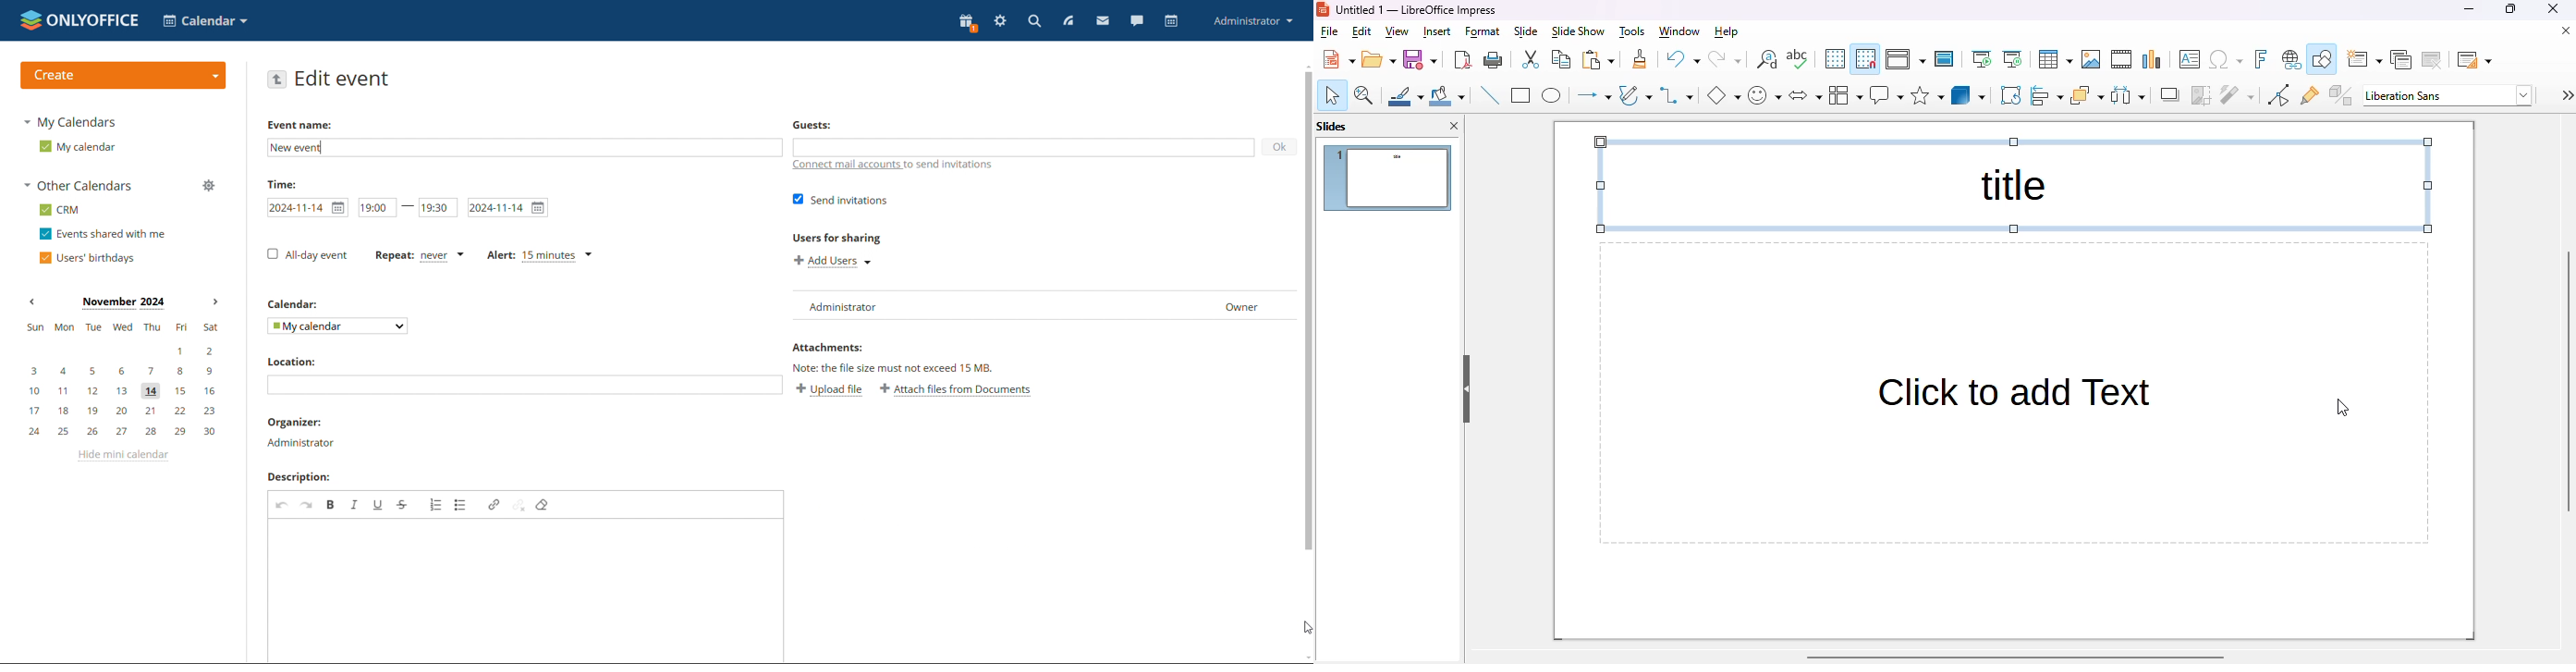 Image resolution: width=2576 pixels, height=672 pixels. Describe the element at coordinates (2011, 95) in the screenshot. I see `rotate` at that location.